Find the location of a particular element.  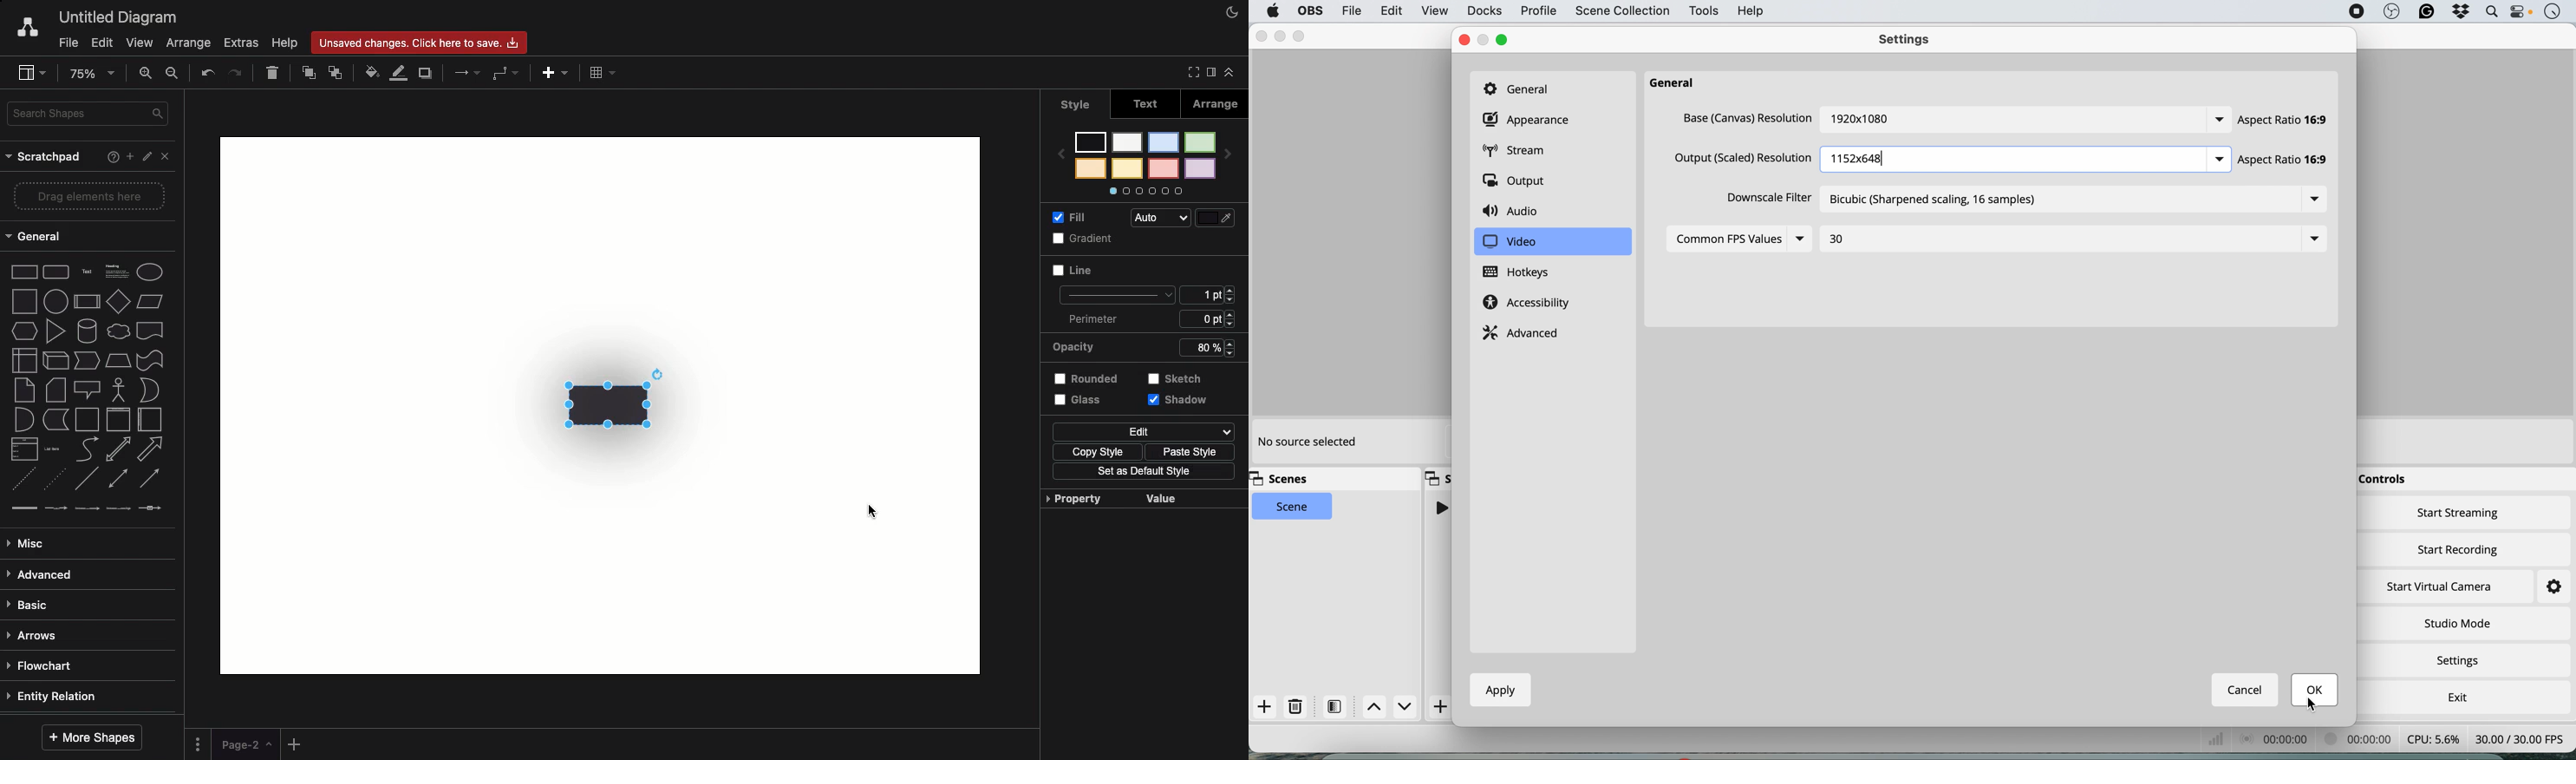

video is located at coordinates (1509, 242).